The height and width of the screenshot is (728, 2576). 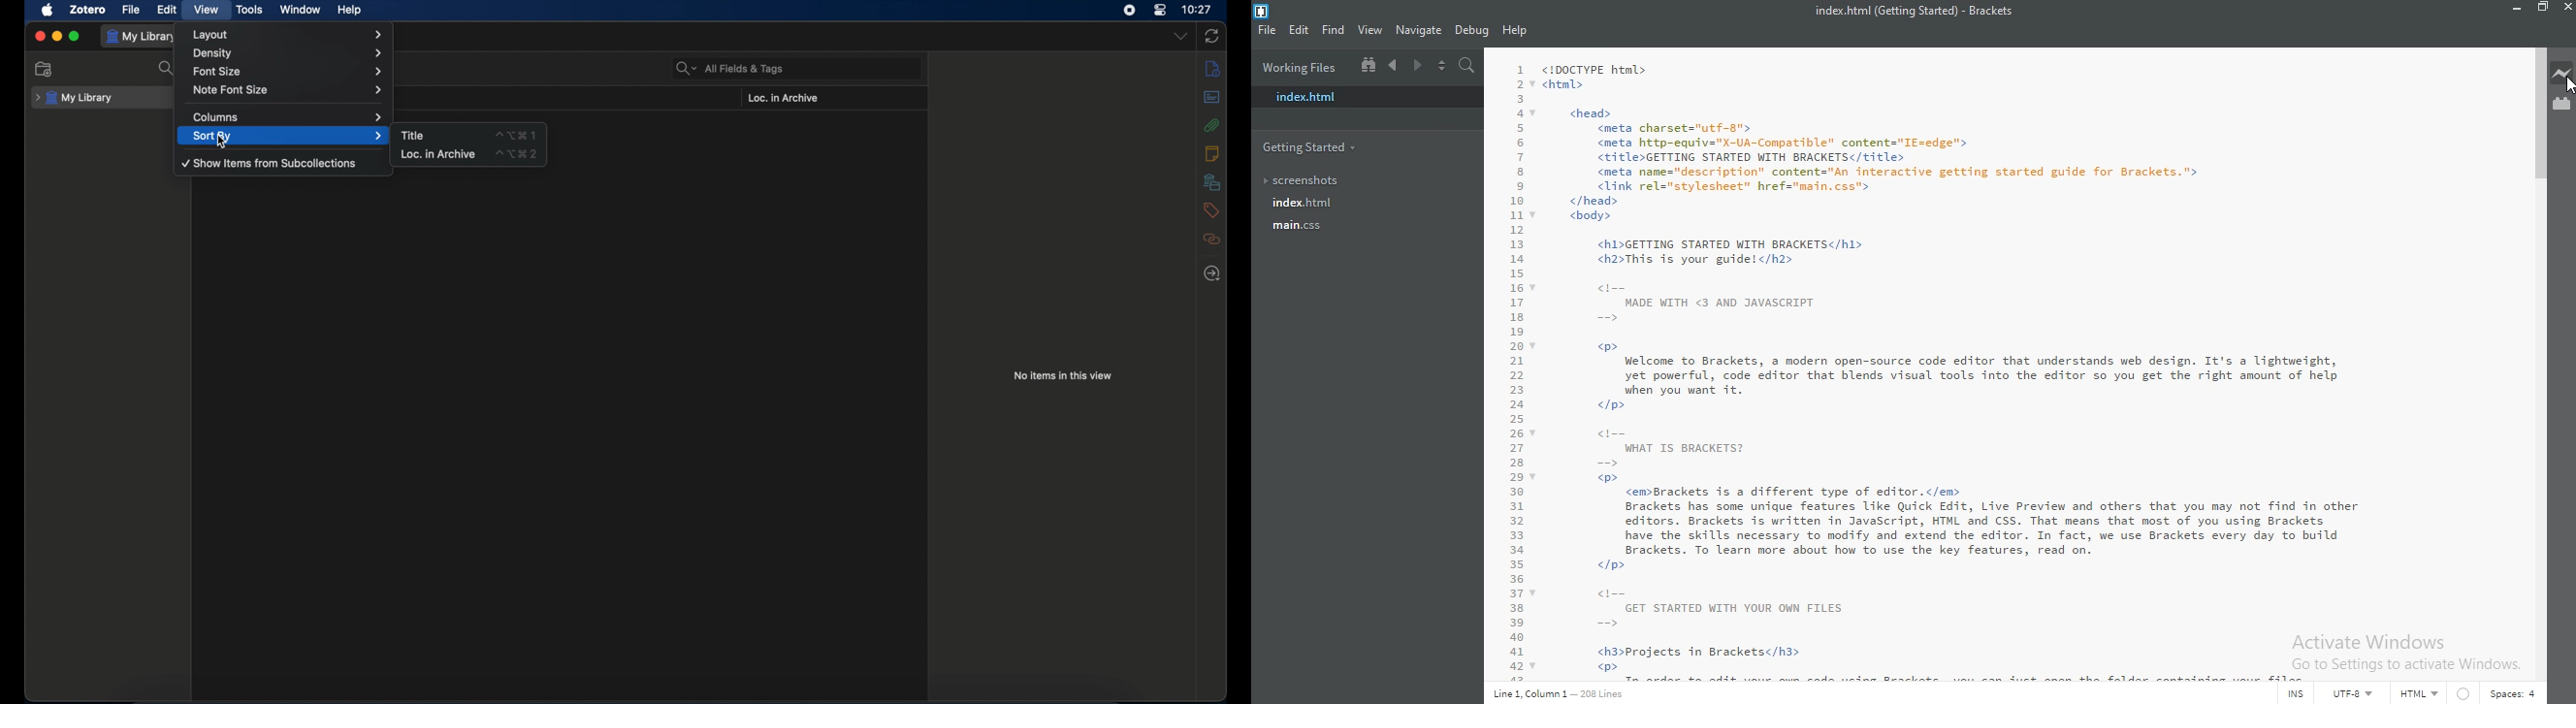 I want to click on Previous document, so click(x=1394, y=65).